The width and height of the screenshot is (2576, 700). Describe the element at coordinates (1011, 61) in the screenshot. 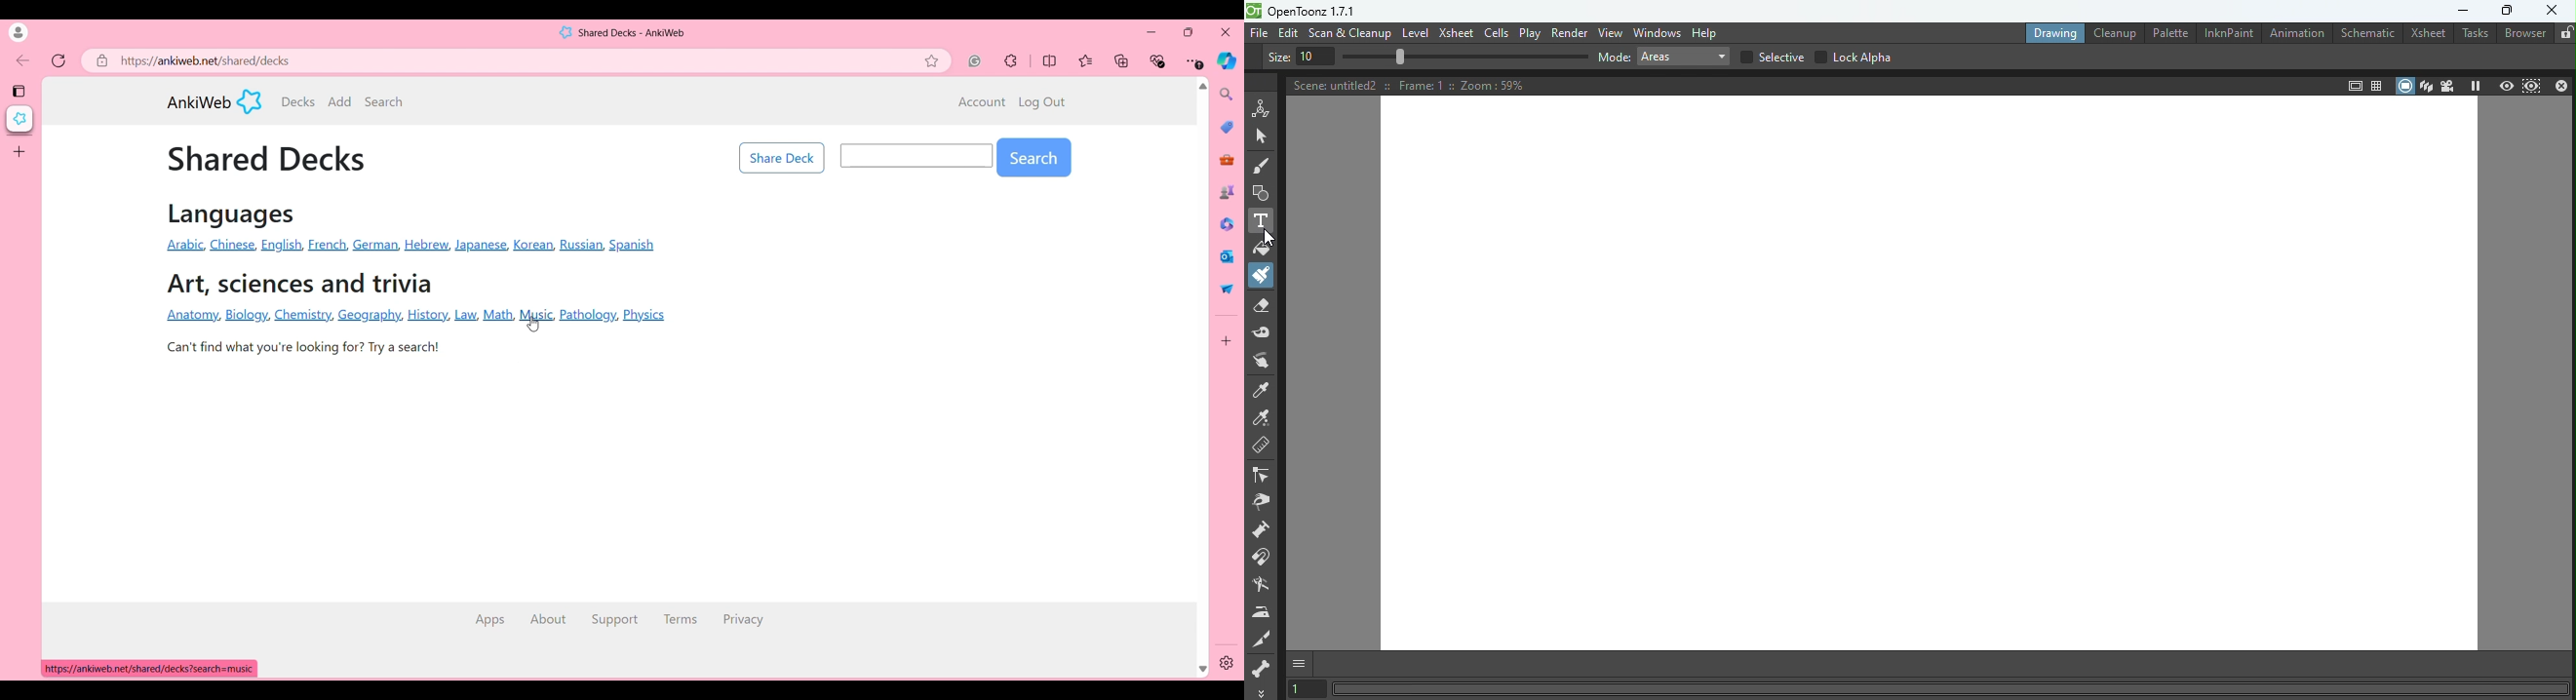

I see `Extensions` at that location.